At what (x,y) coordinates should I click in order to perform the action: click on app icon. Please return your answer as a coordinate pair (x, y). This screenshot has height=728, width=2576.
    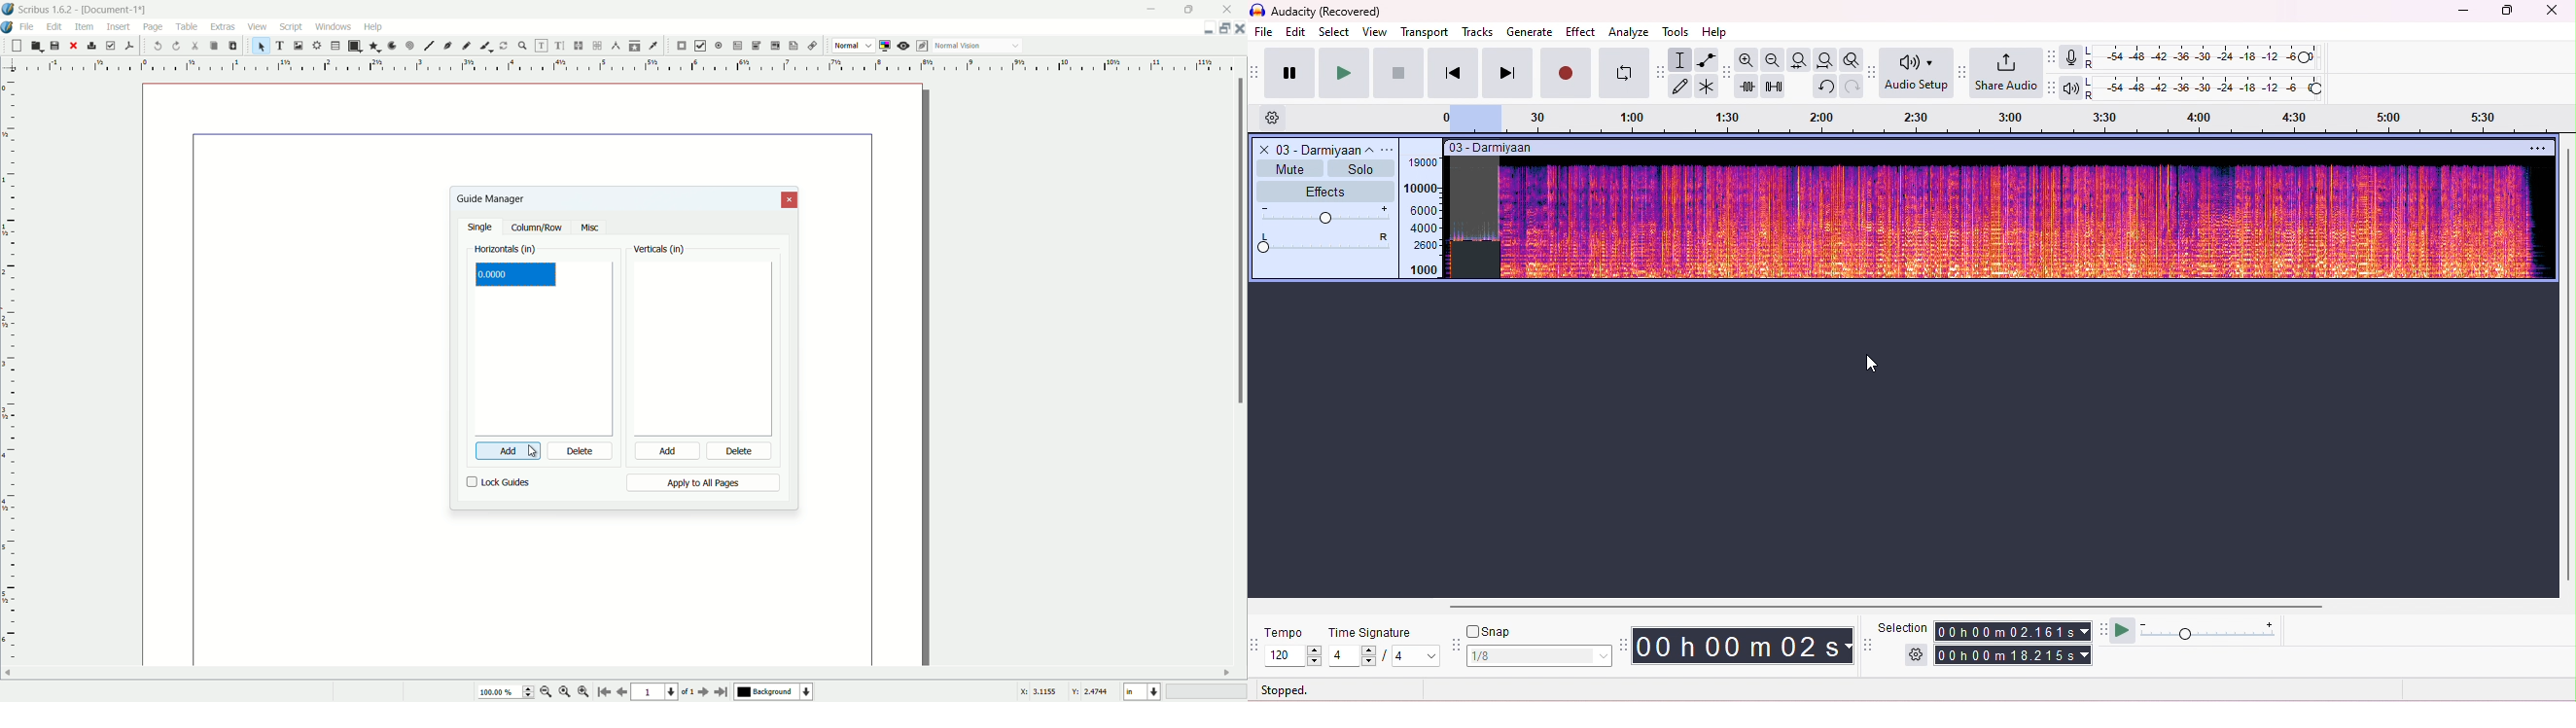
    Looking at the image, I should click on (8, 9).